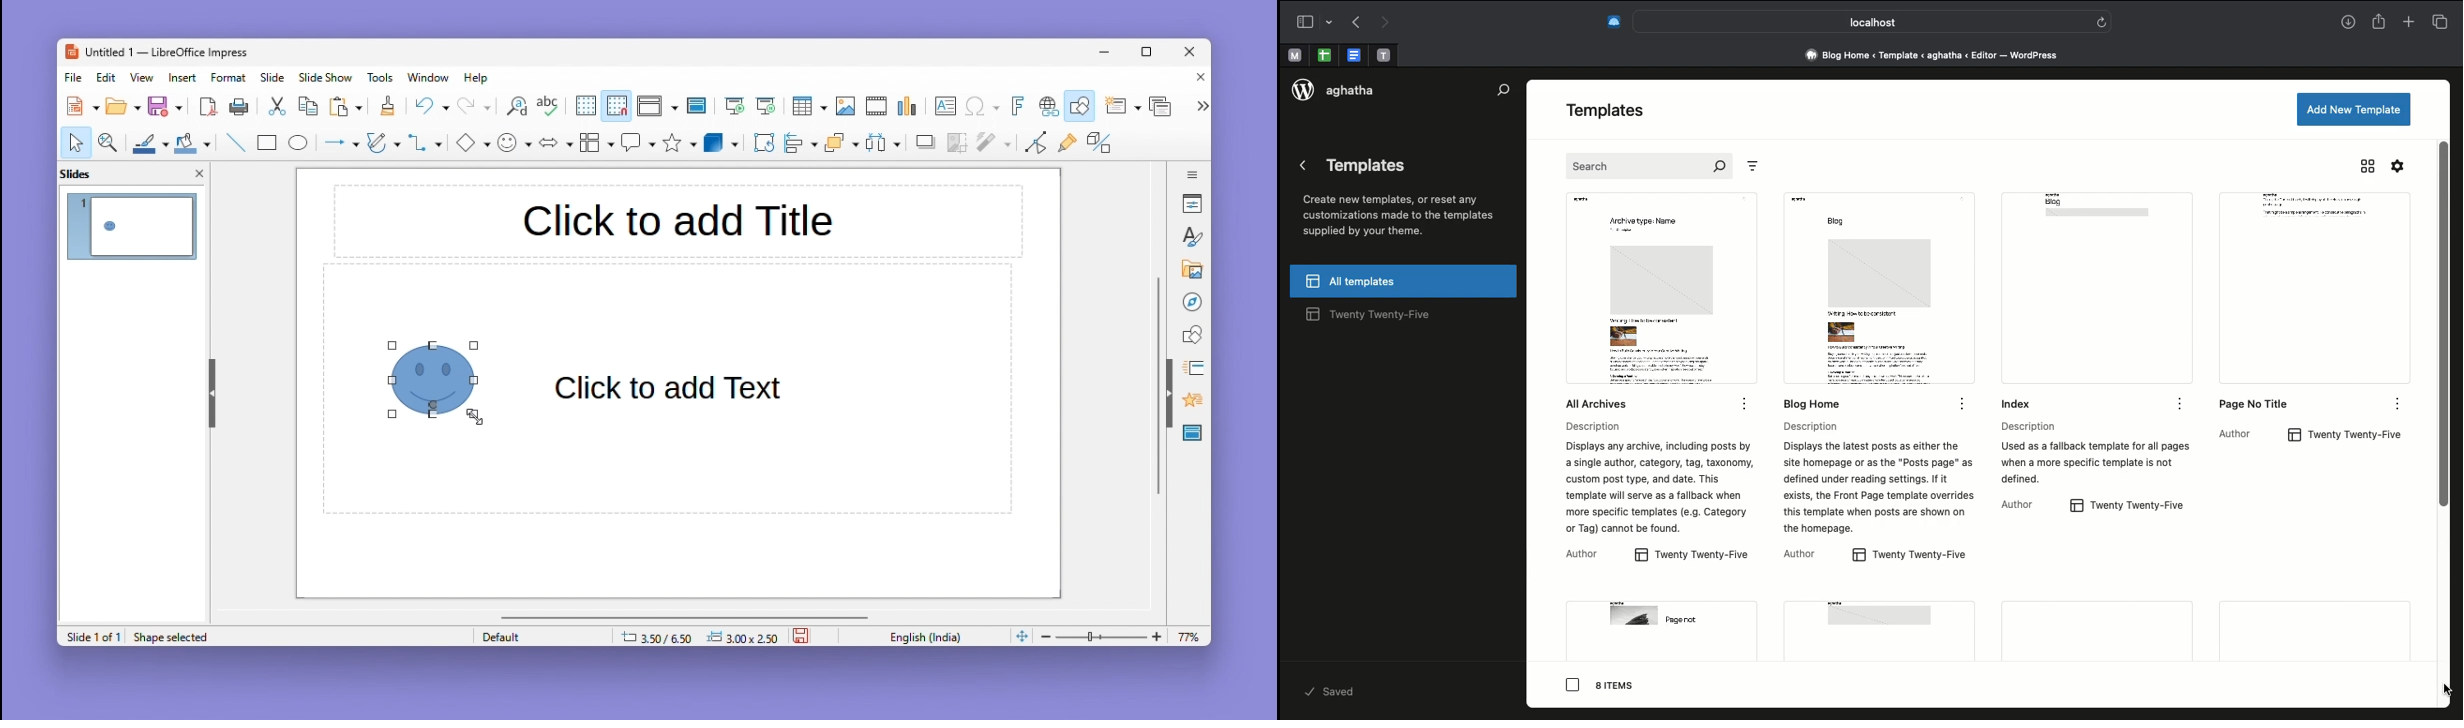 The height and width of the screenshot is (728, 2464). I want to click on Properties, so click(1194, 203).